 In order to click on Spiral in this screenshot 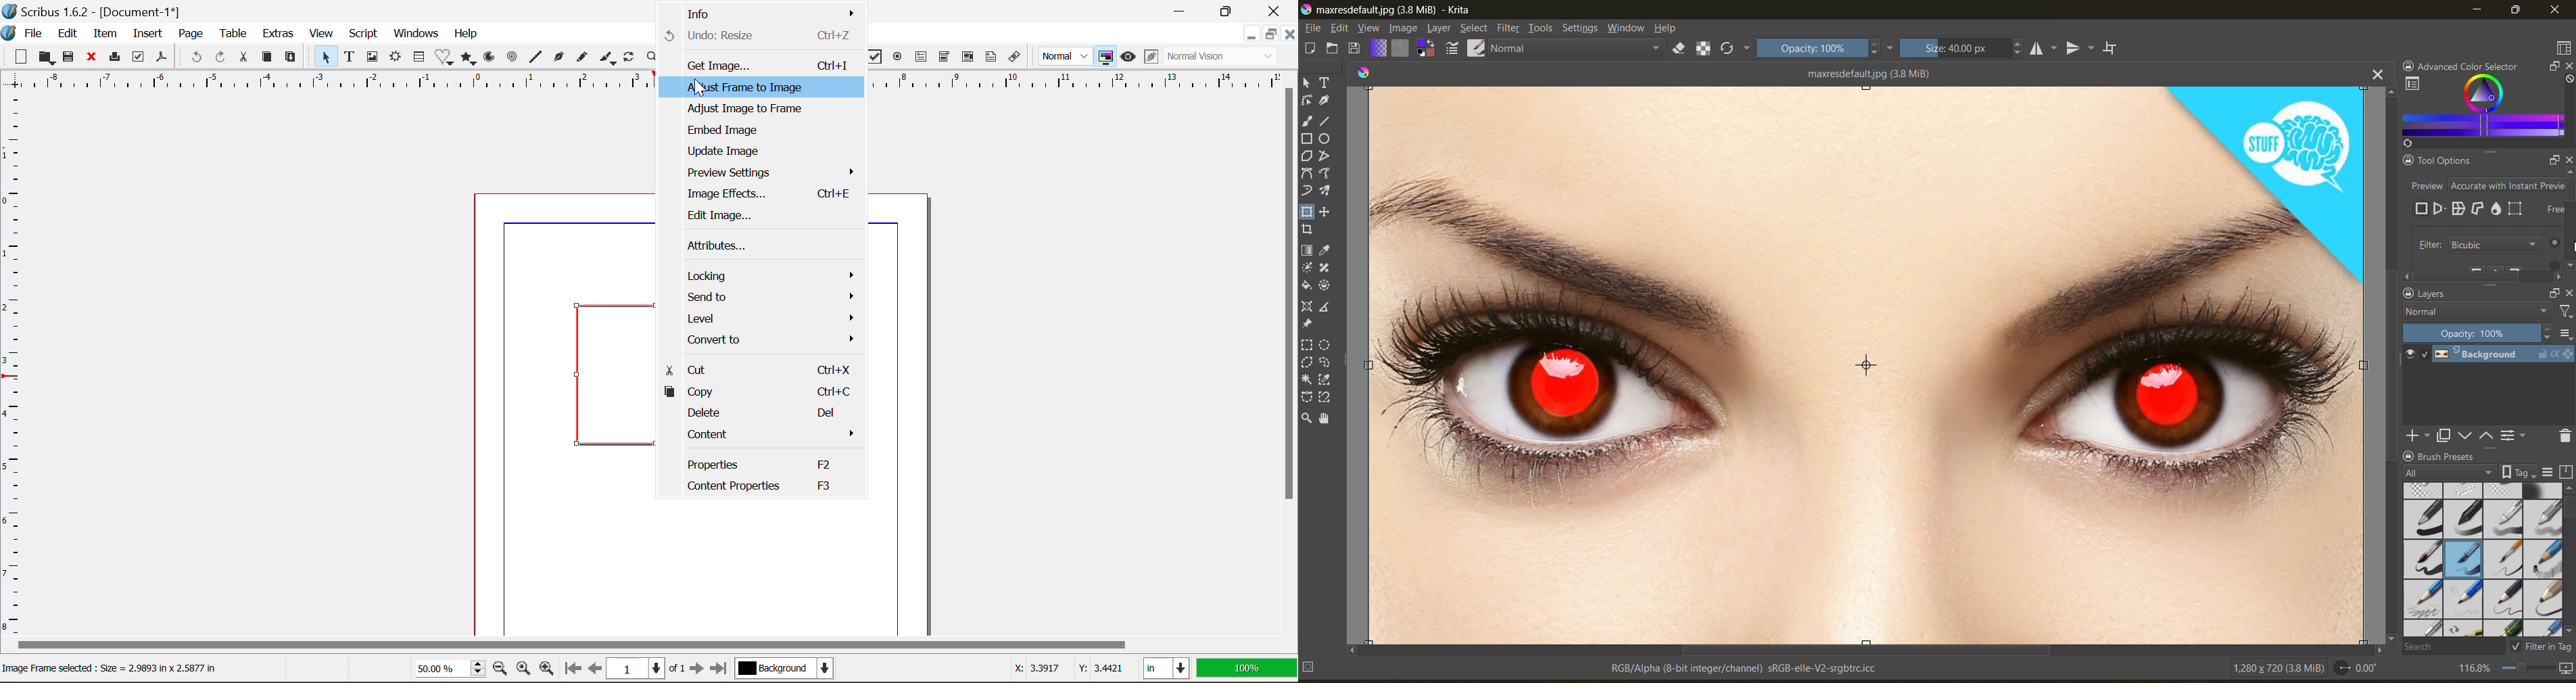, I will do `click(511, 58)`.